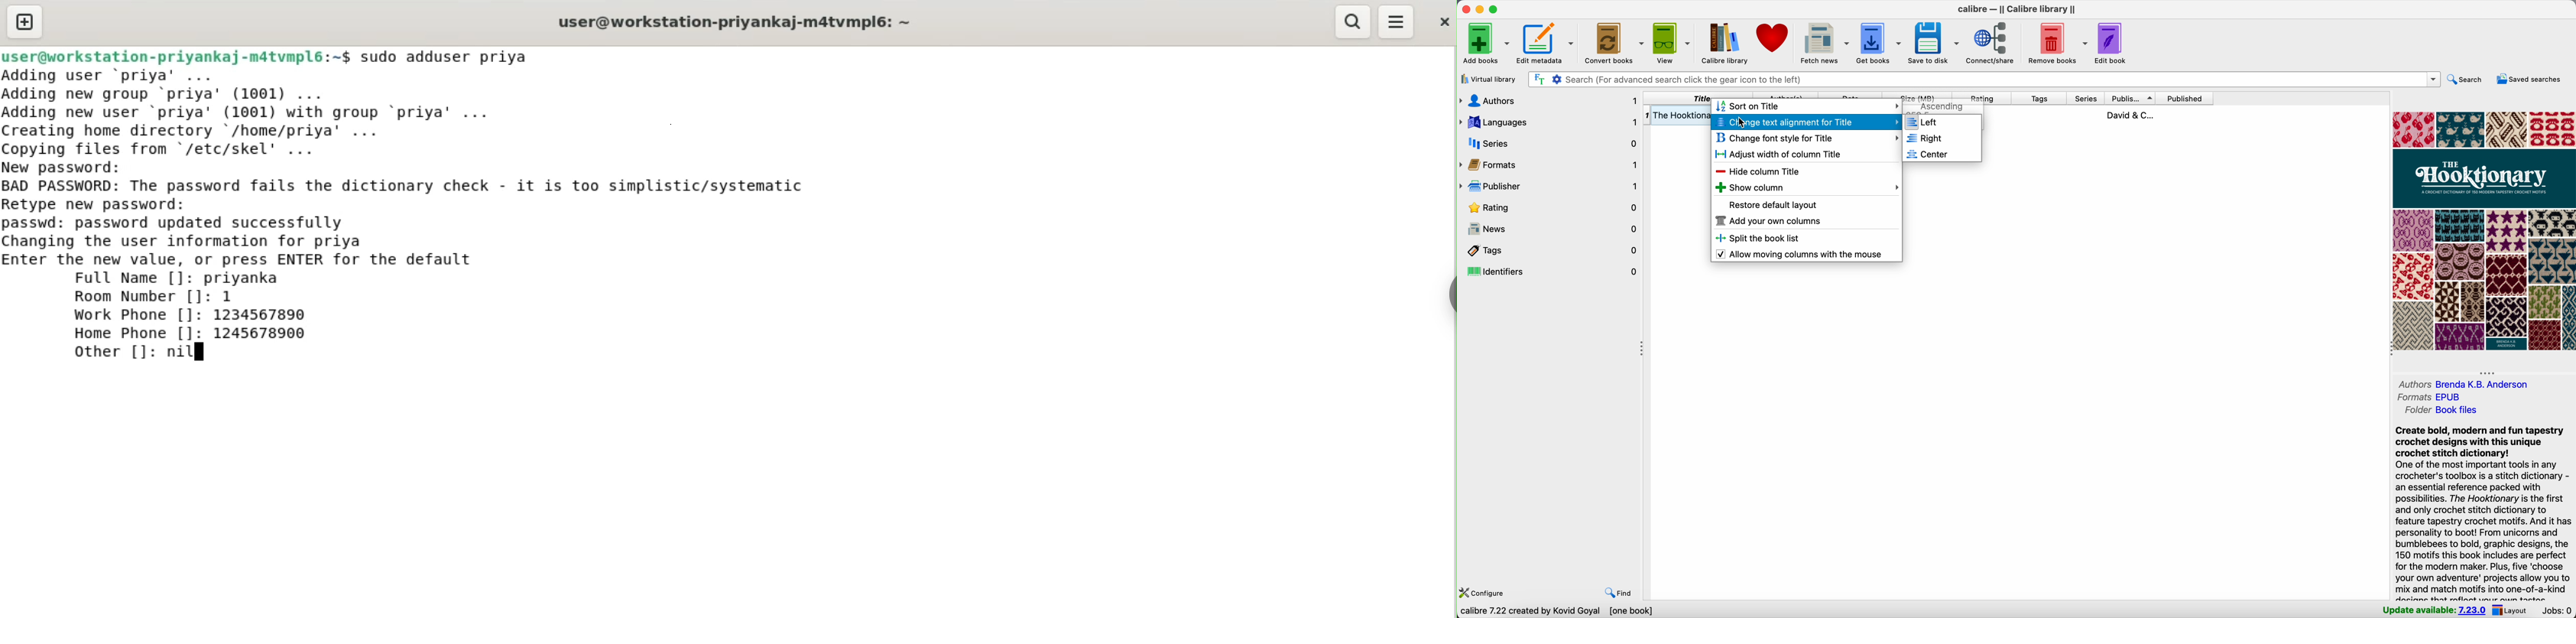 This screenshot has height=644, width=2576. I want to click on add books, so click(1485, 43).